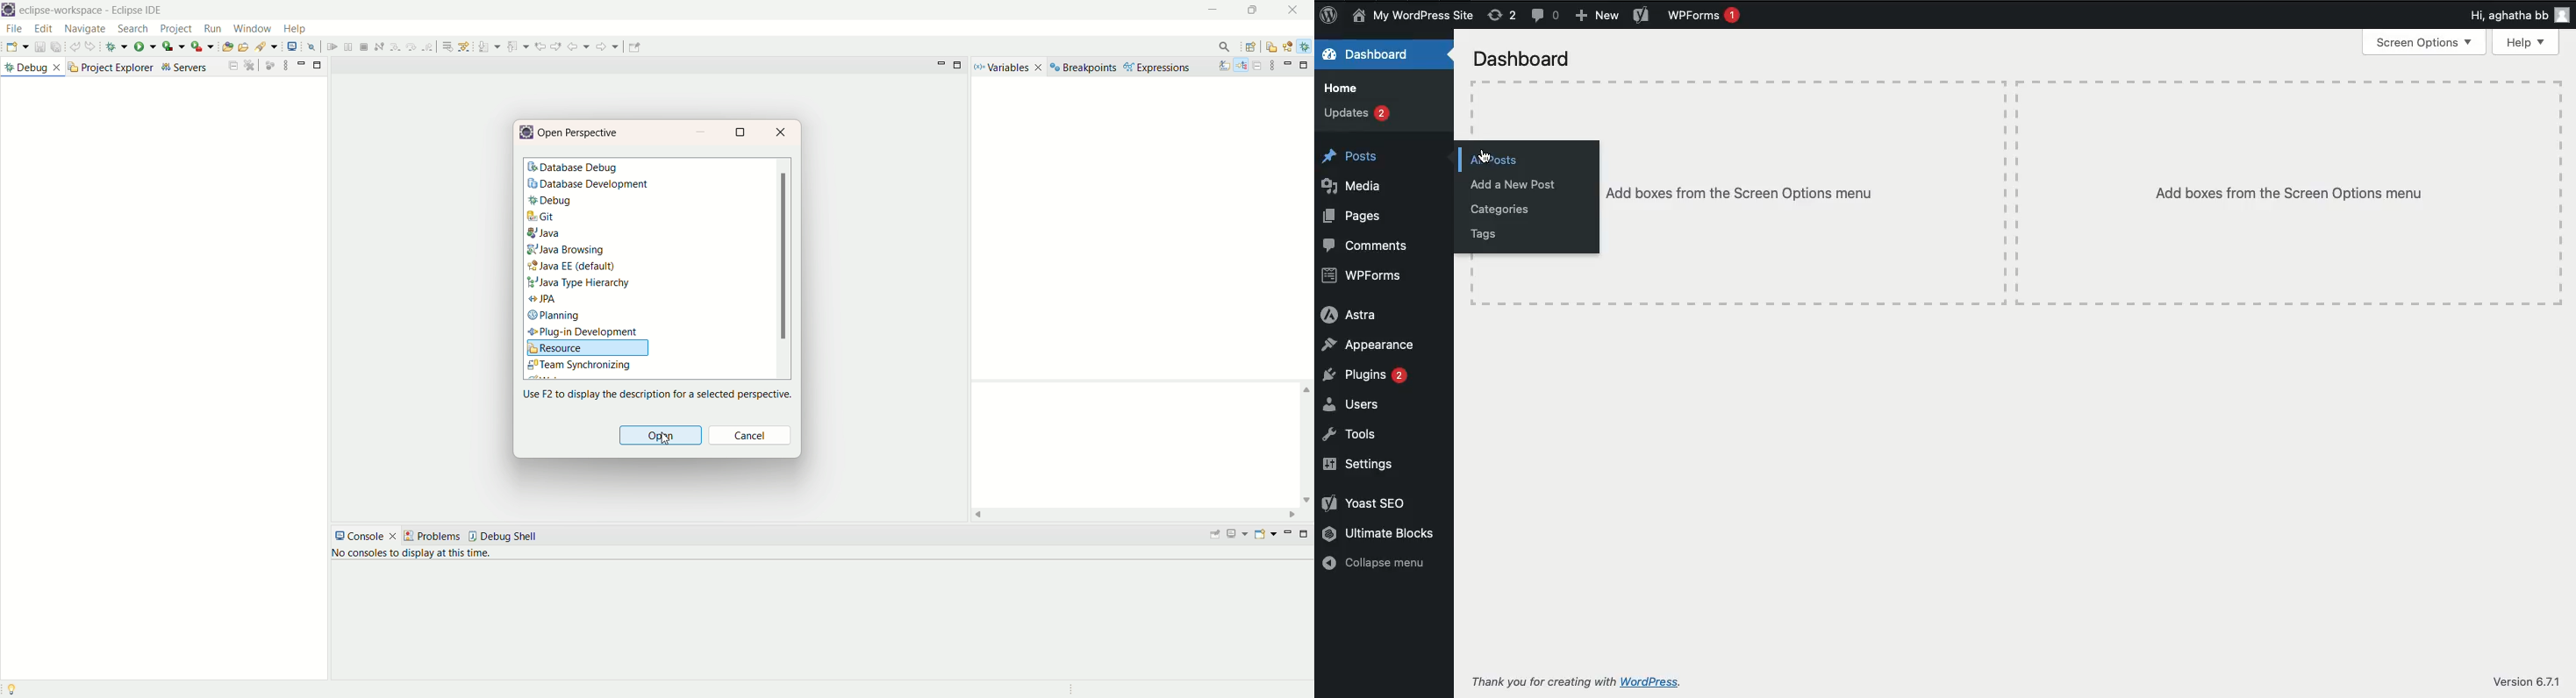  I want to click on Dashboard, so click(1527, 59).